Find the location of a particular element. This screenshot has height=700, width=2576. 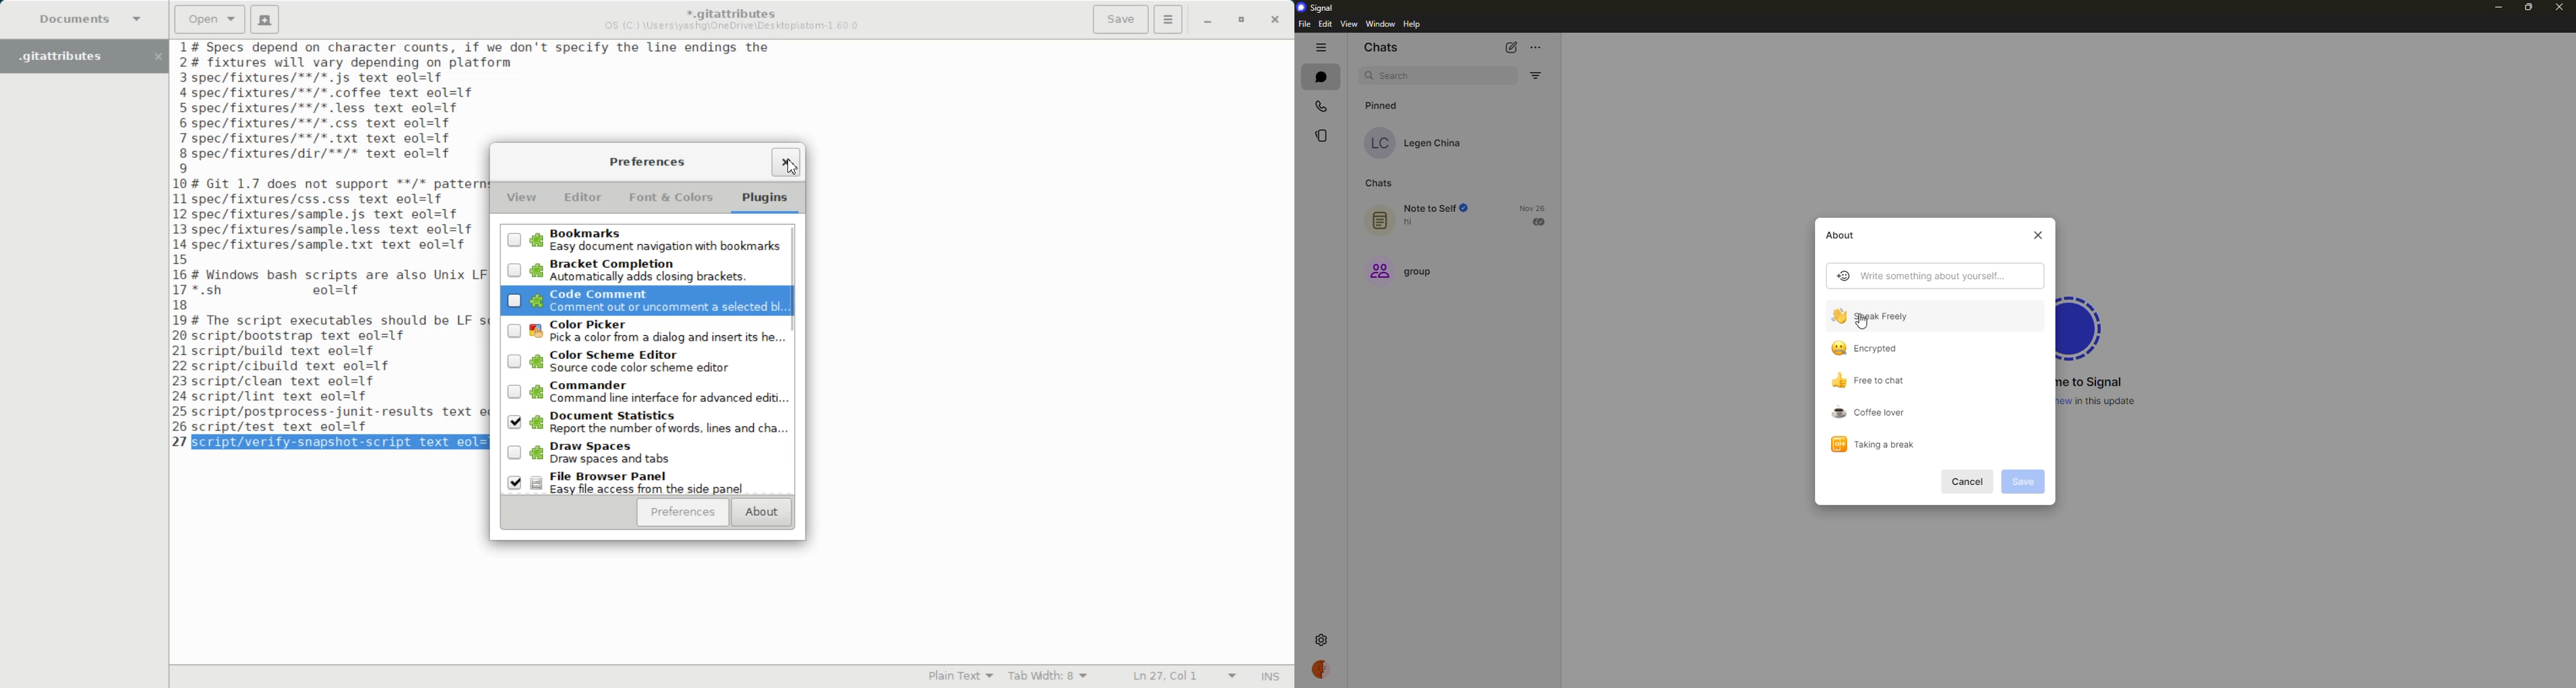

group is located at coordinates (1405, 273).